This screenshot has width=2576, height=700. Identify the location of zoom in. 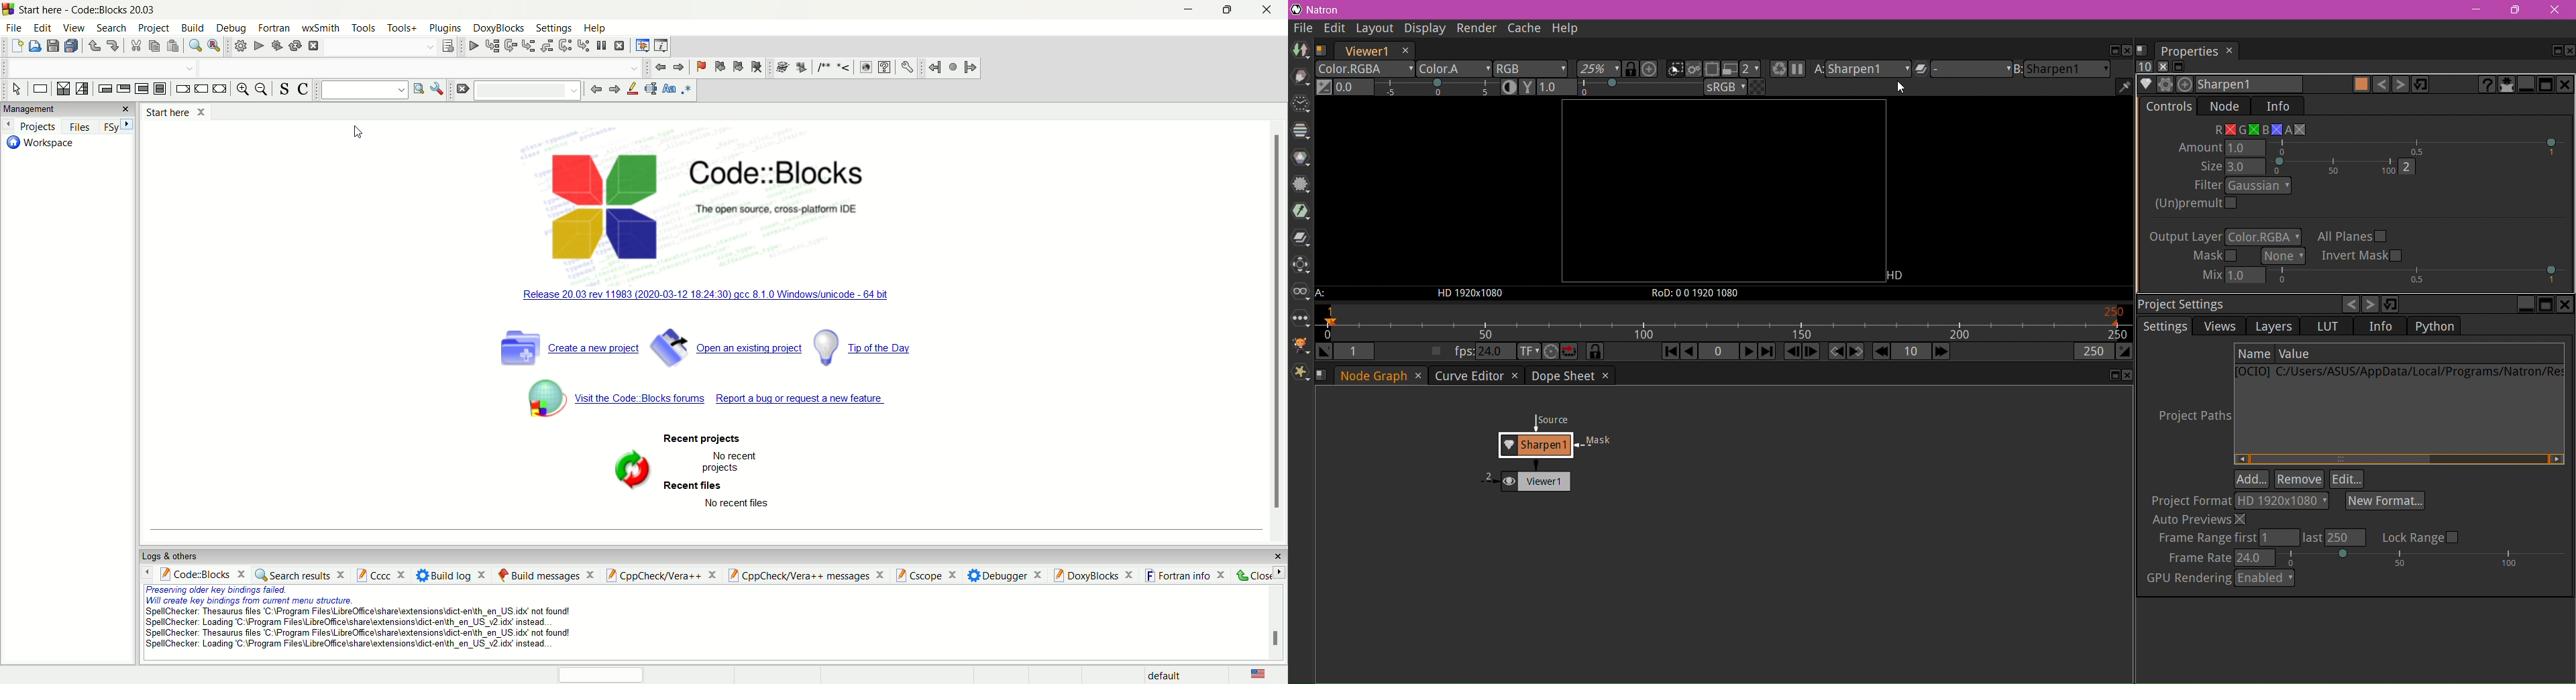
(241, 91).